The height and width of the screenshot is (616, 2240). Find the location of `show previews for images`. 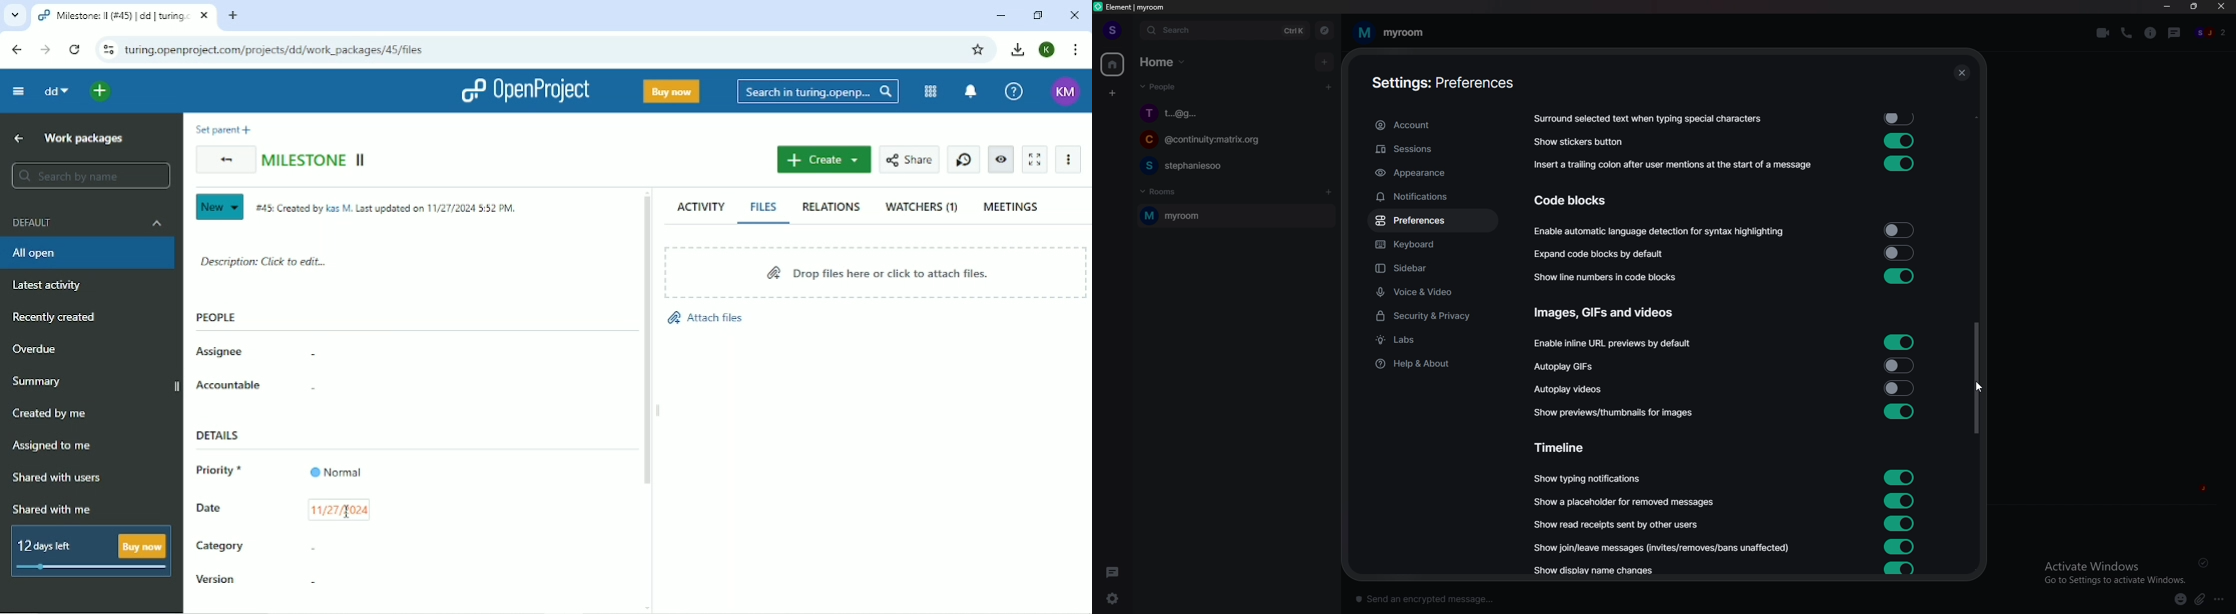

show previews for images is located at coordinates (1618, 413).